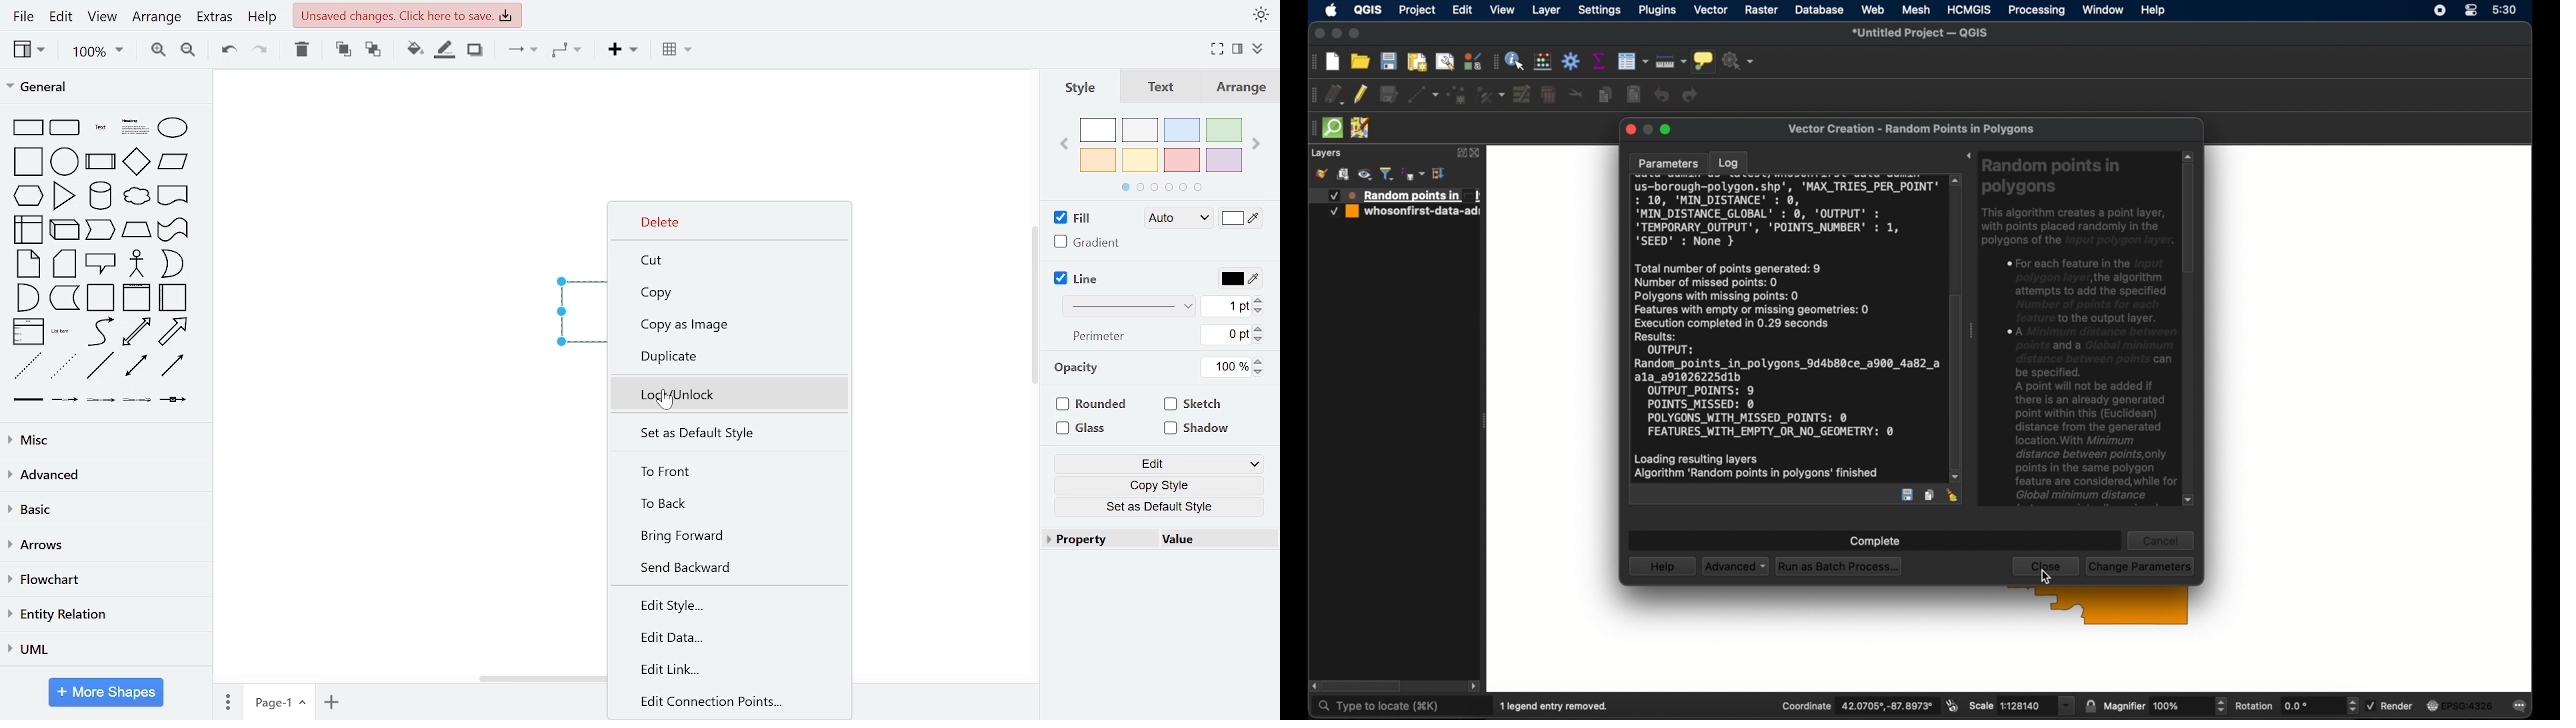 The width and height of the screenshot is (2576, 728). Describe the element at coordinates (105, 89) in the screenshot. I see `general ` at that location.